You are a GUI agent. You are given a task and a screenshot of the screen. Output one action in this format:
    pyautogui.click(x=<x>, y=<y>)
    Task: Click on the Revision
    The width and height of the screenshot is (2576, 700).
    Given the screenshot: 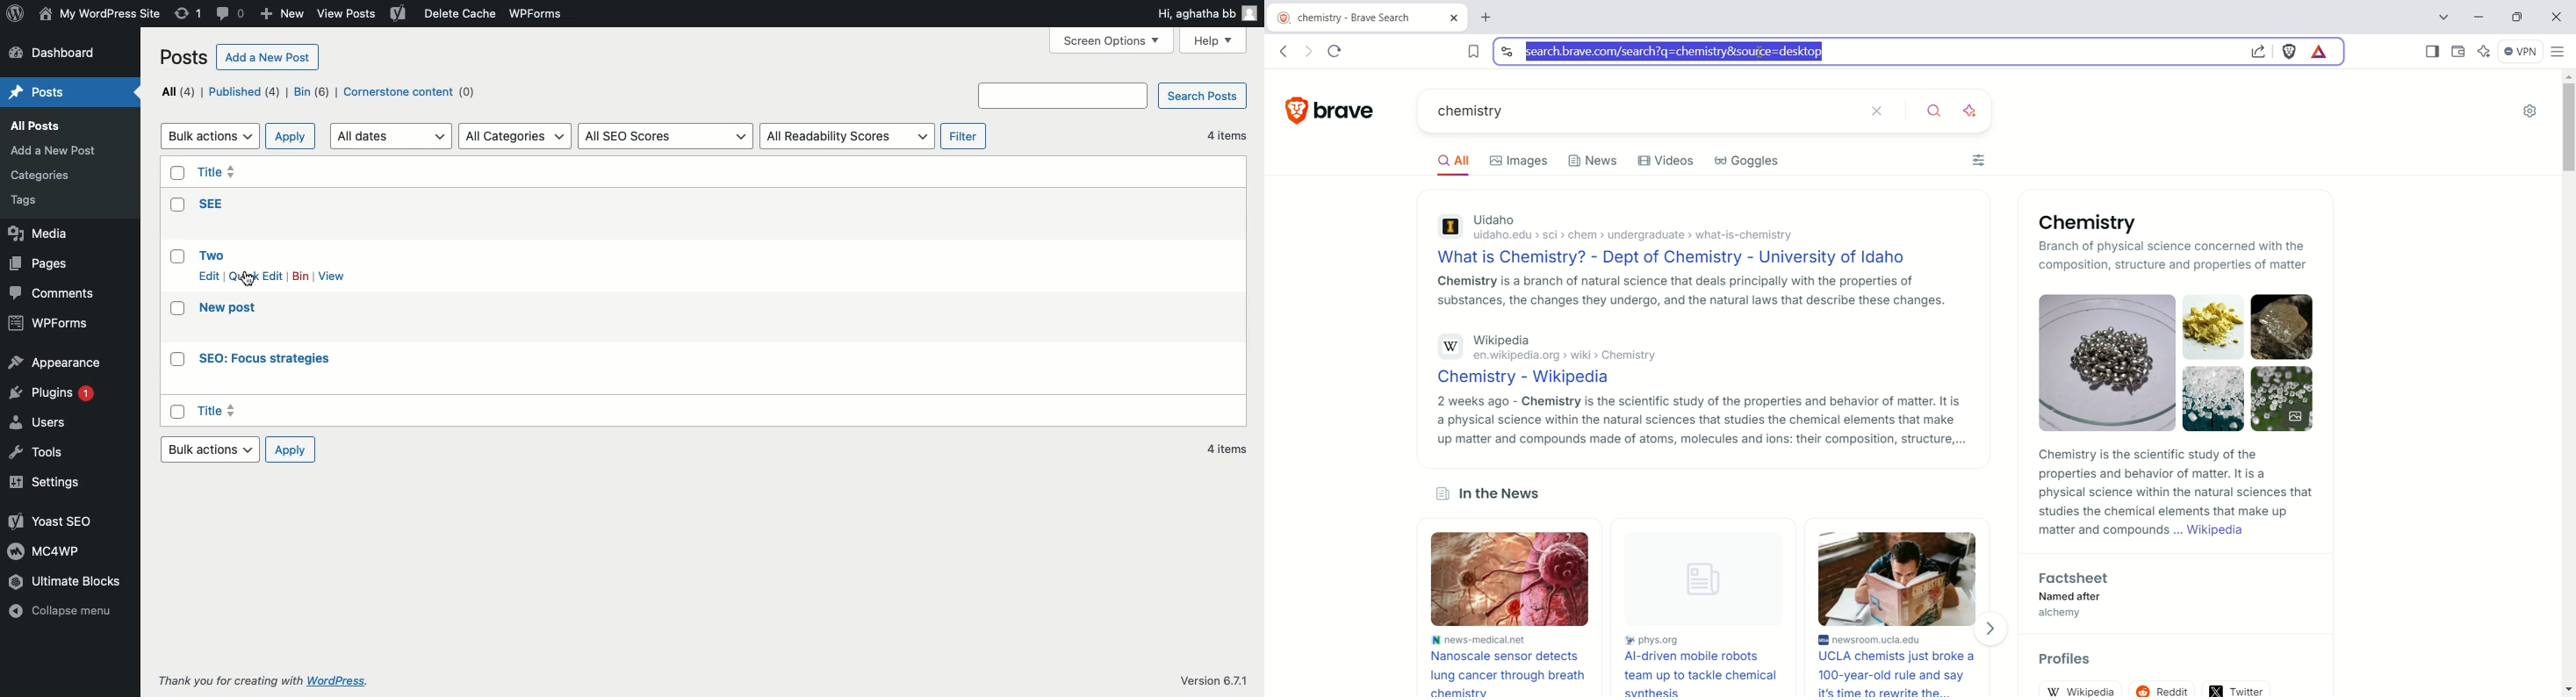 What is the action you would take?
    pyautogui.click(x=189, y=15)
    